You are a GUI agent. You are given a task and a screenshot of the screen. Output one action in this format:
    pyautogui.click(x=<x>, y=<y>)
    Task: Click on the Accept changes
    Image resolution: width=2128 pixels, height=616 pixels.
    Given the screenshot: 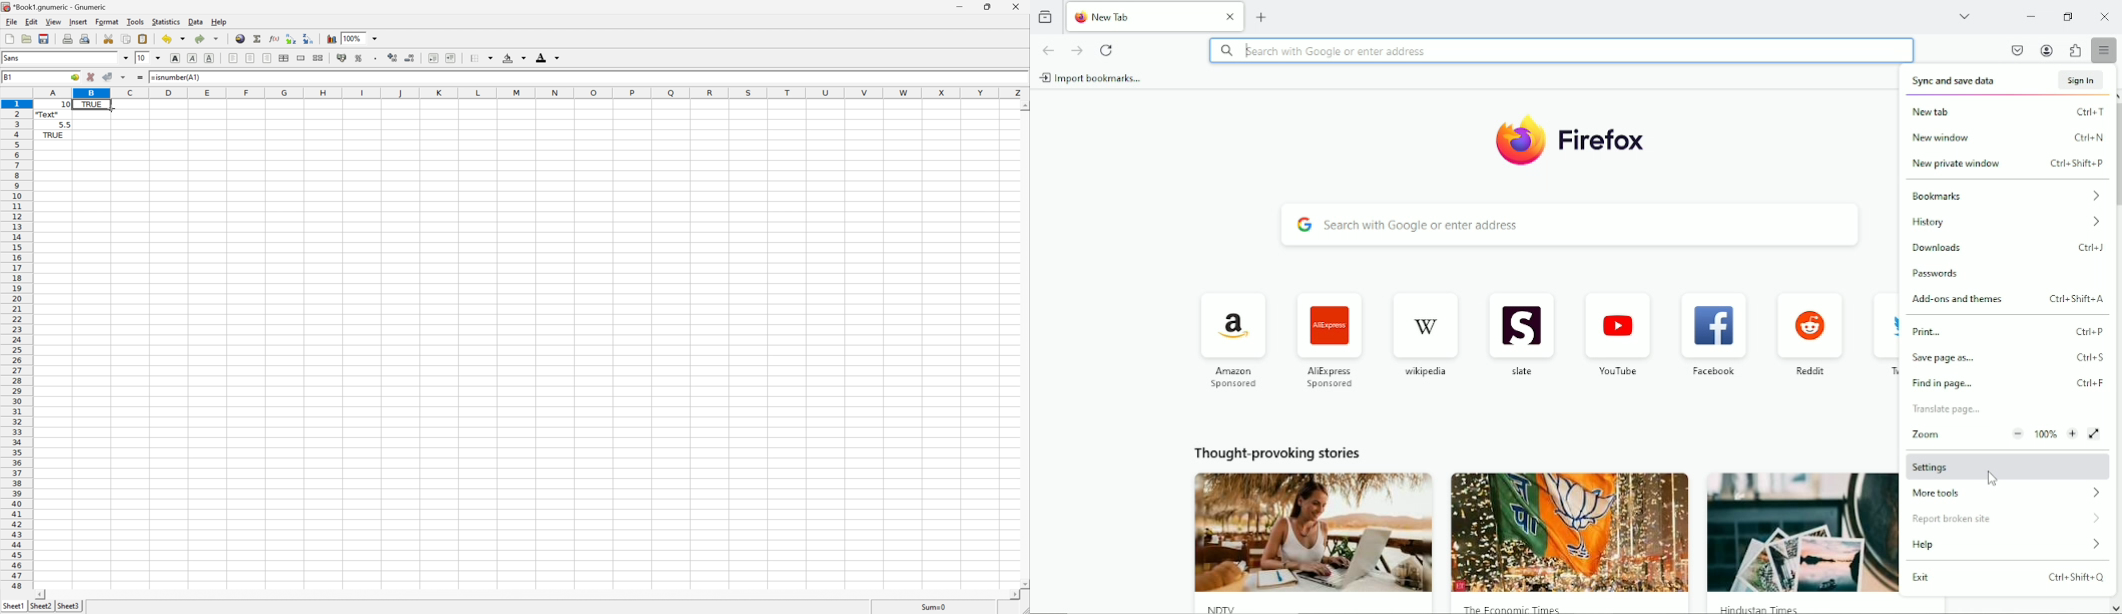 What is the action you would take?
    pyautogui.click(x=109, y=76)
    